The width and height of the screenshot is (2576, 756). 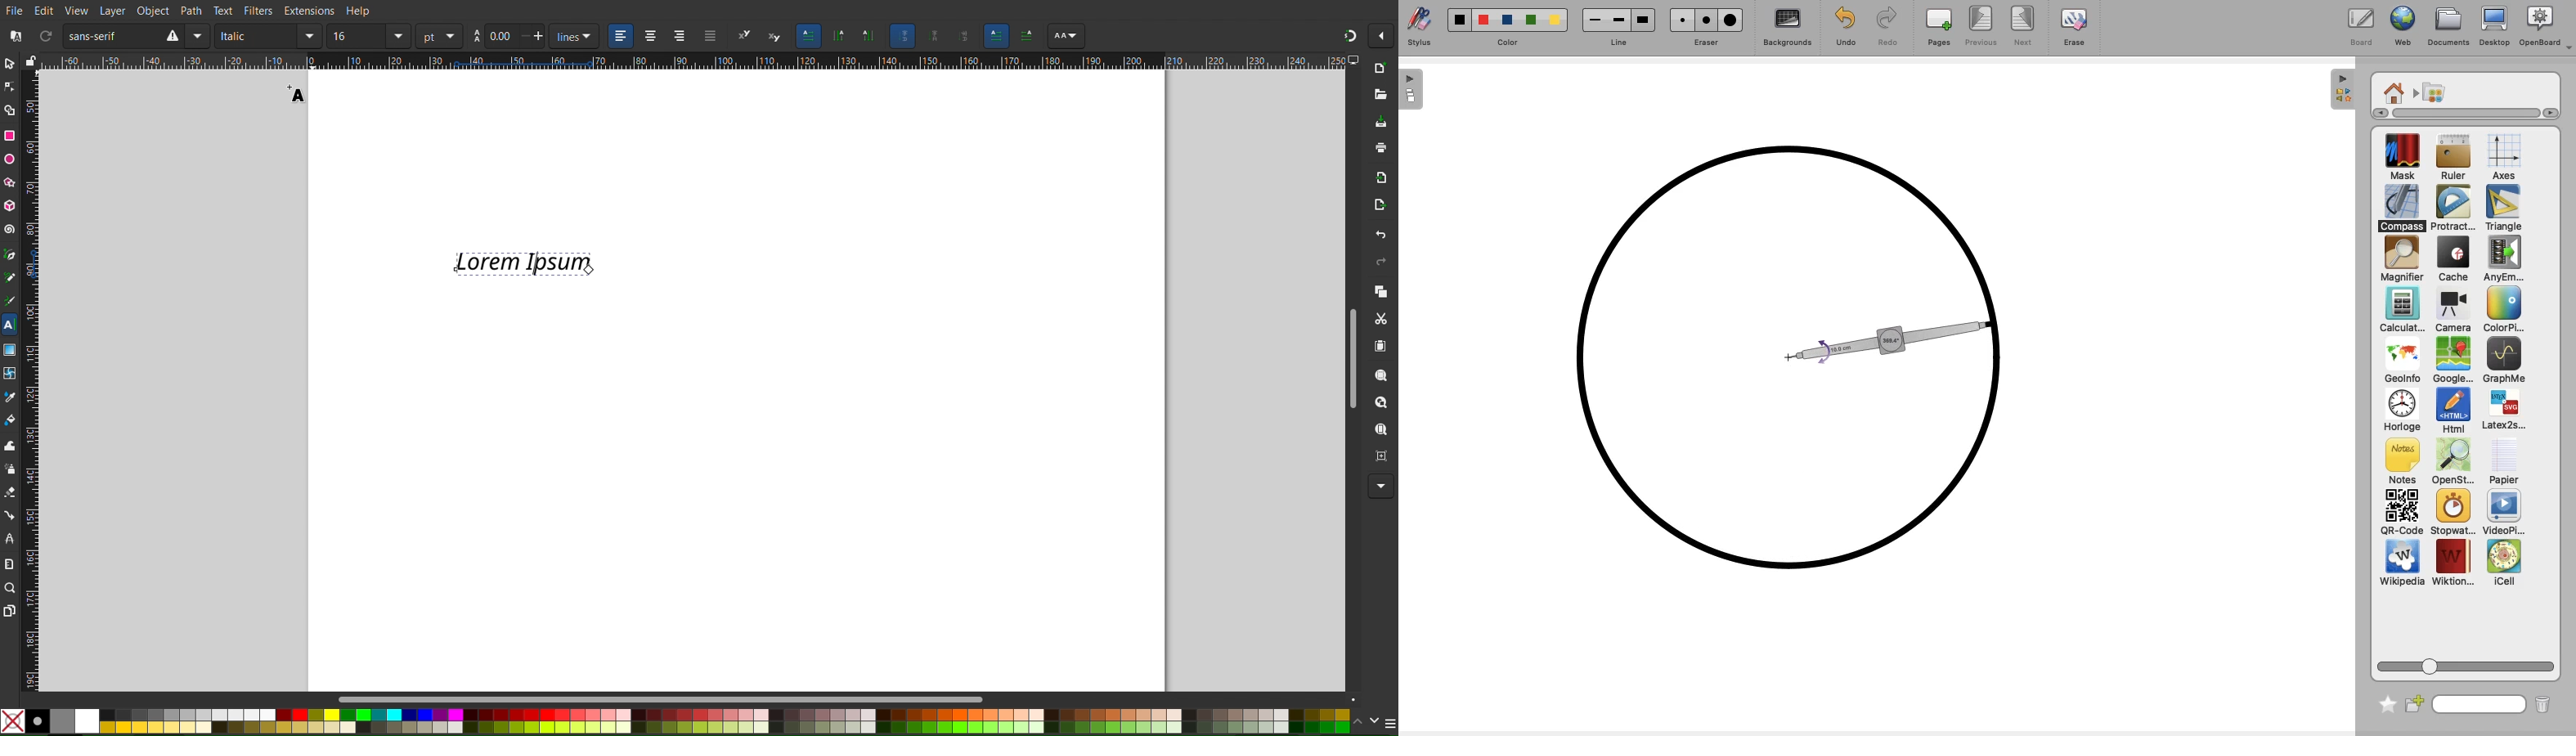 What do you see at coordinates (2402, 311) in the screenshot?
I see `Calculator` at bounding box center [2402, 311].